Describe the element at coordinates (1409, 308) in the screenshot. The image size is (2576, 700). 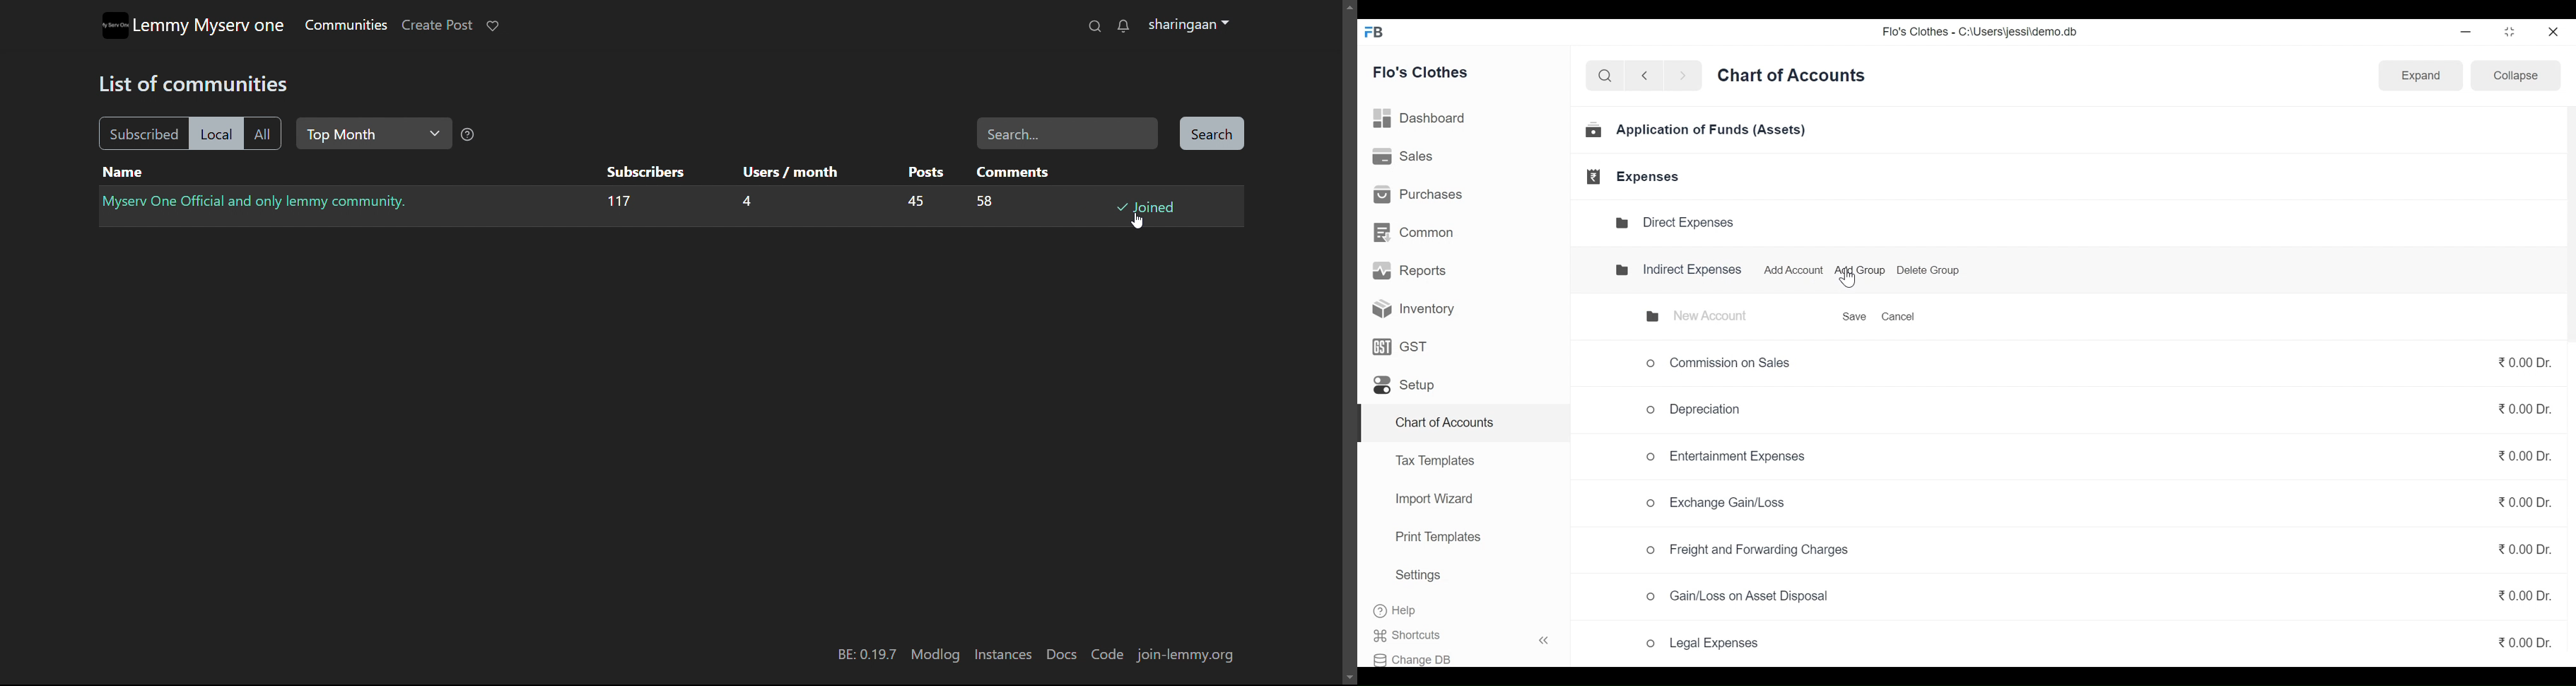
I see `Inventory` at that location.